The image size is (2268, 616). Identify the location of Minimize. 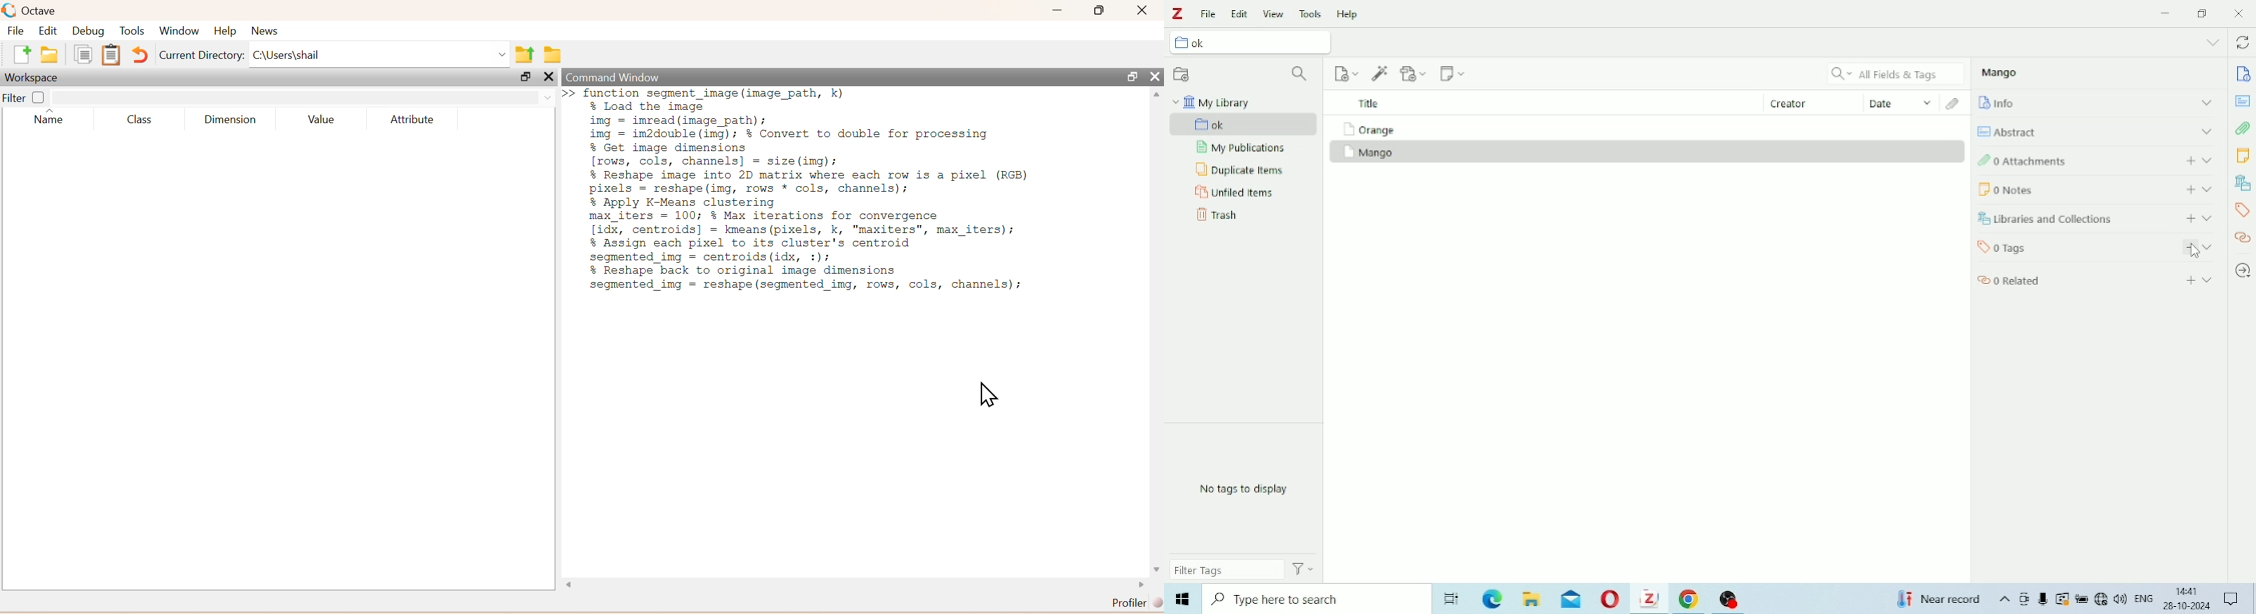
(2167, 13).